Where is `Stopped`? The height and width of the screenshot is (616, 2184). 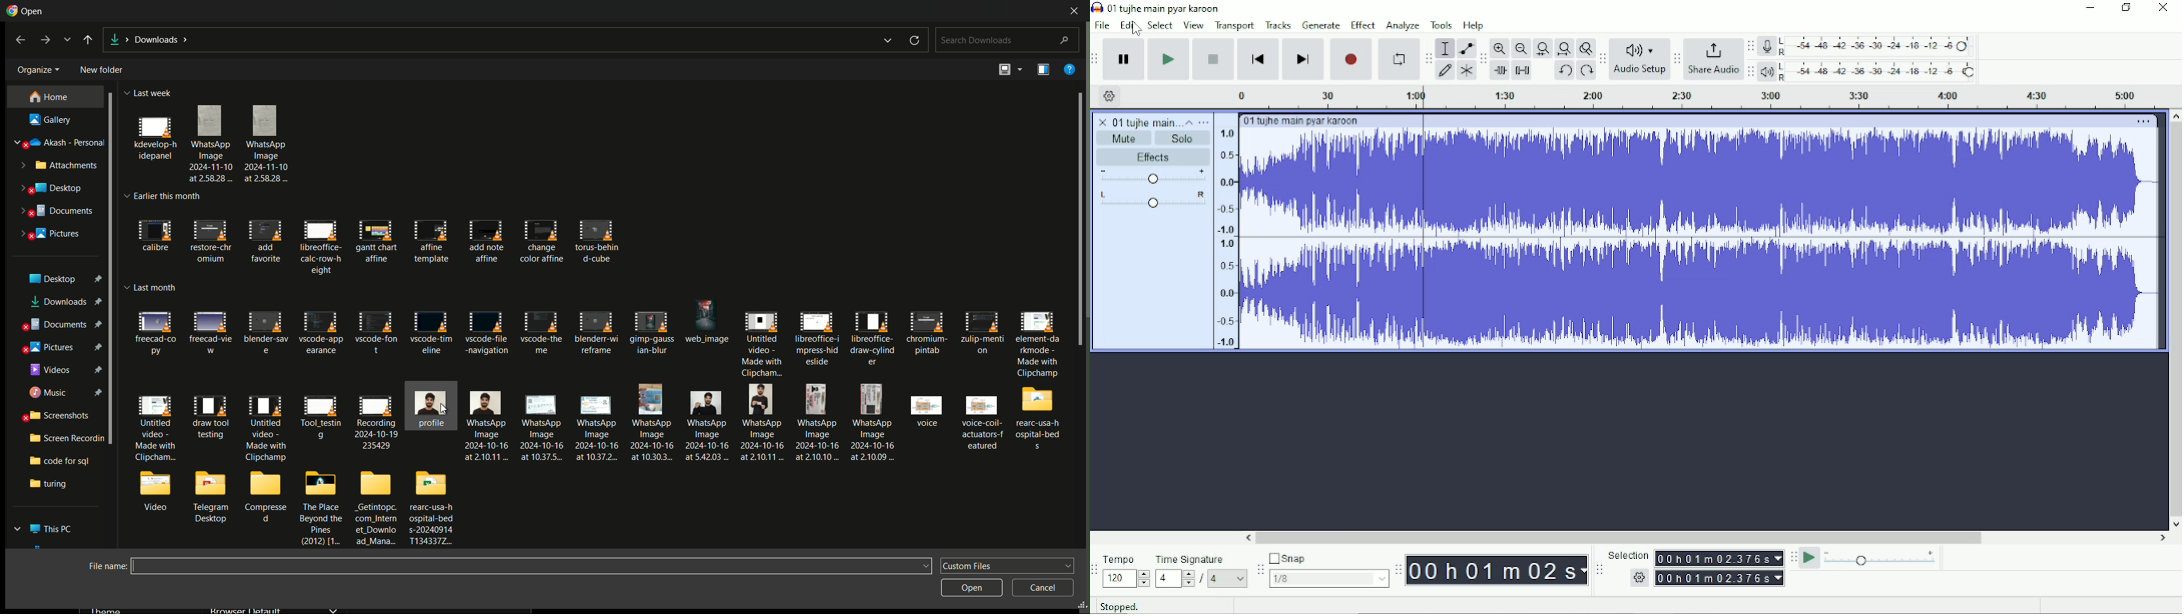 Stopped is located at coordinates (1120, 606).